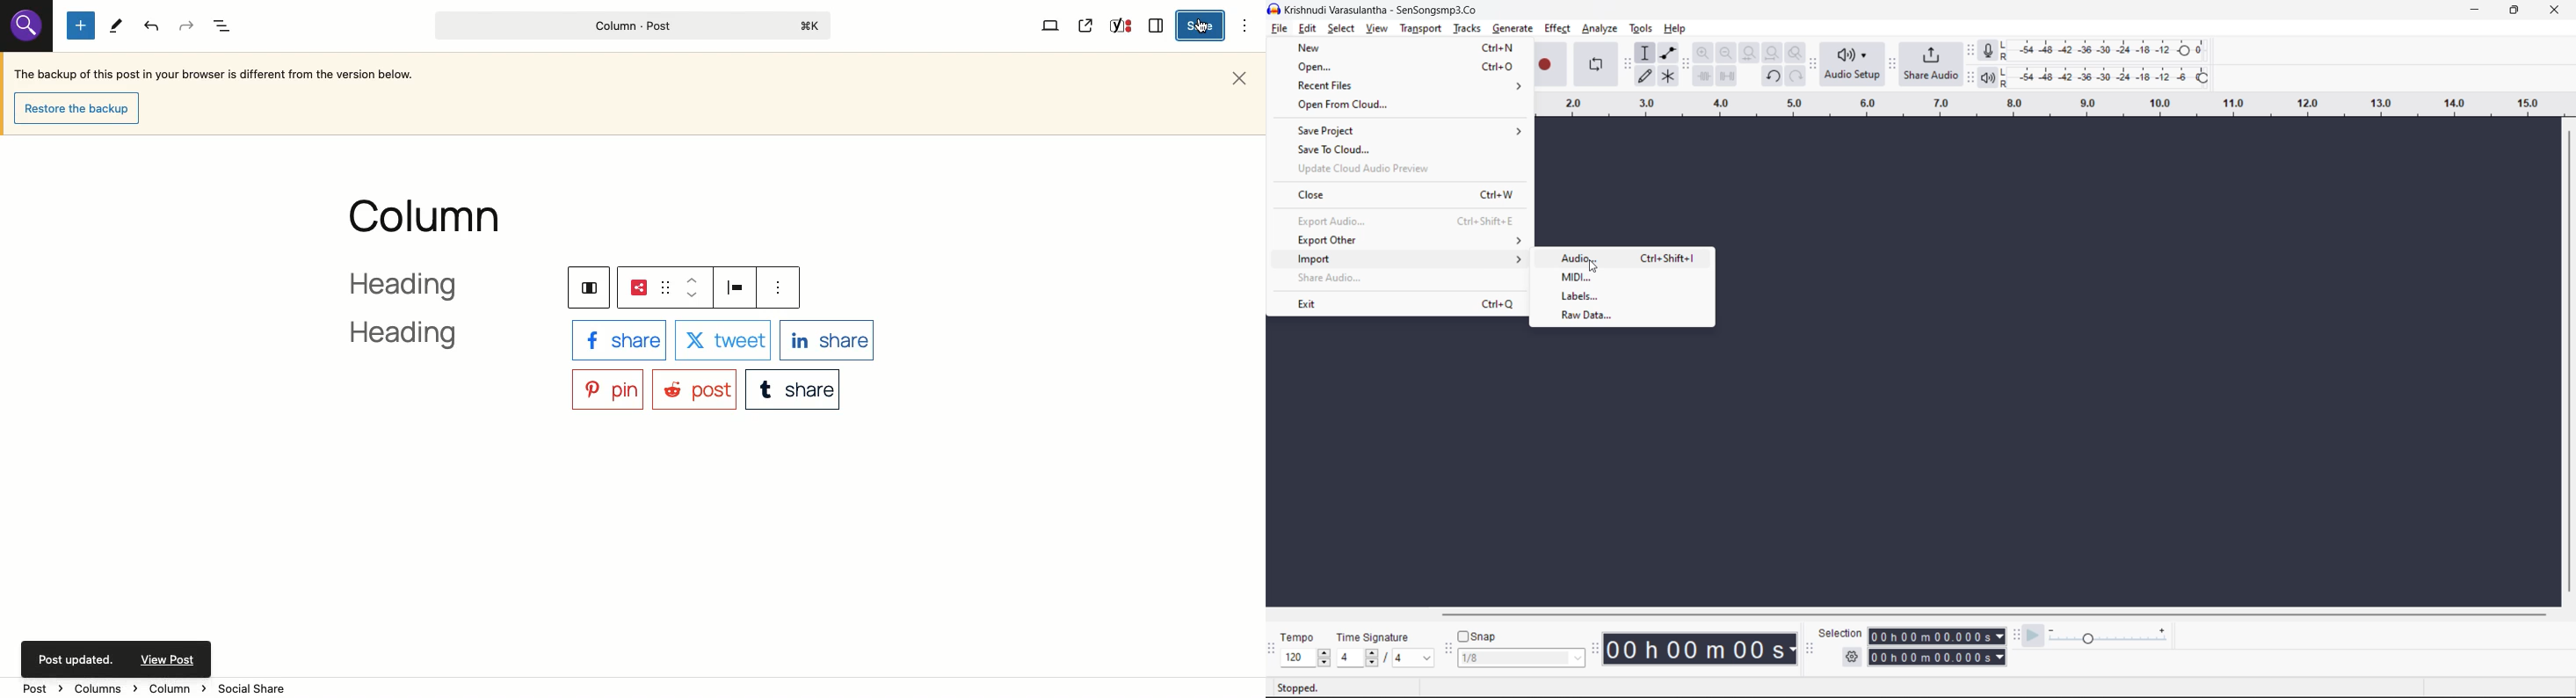 This screenshot has height=700, width=2576. Describe the element at coordinates (1597, 268) in the screenshot. I see `Cursor` at that location.